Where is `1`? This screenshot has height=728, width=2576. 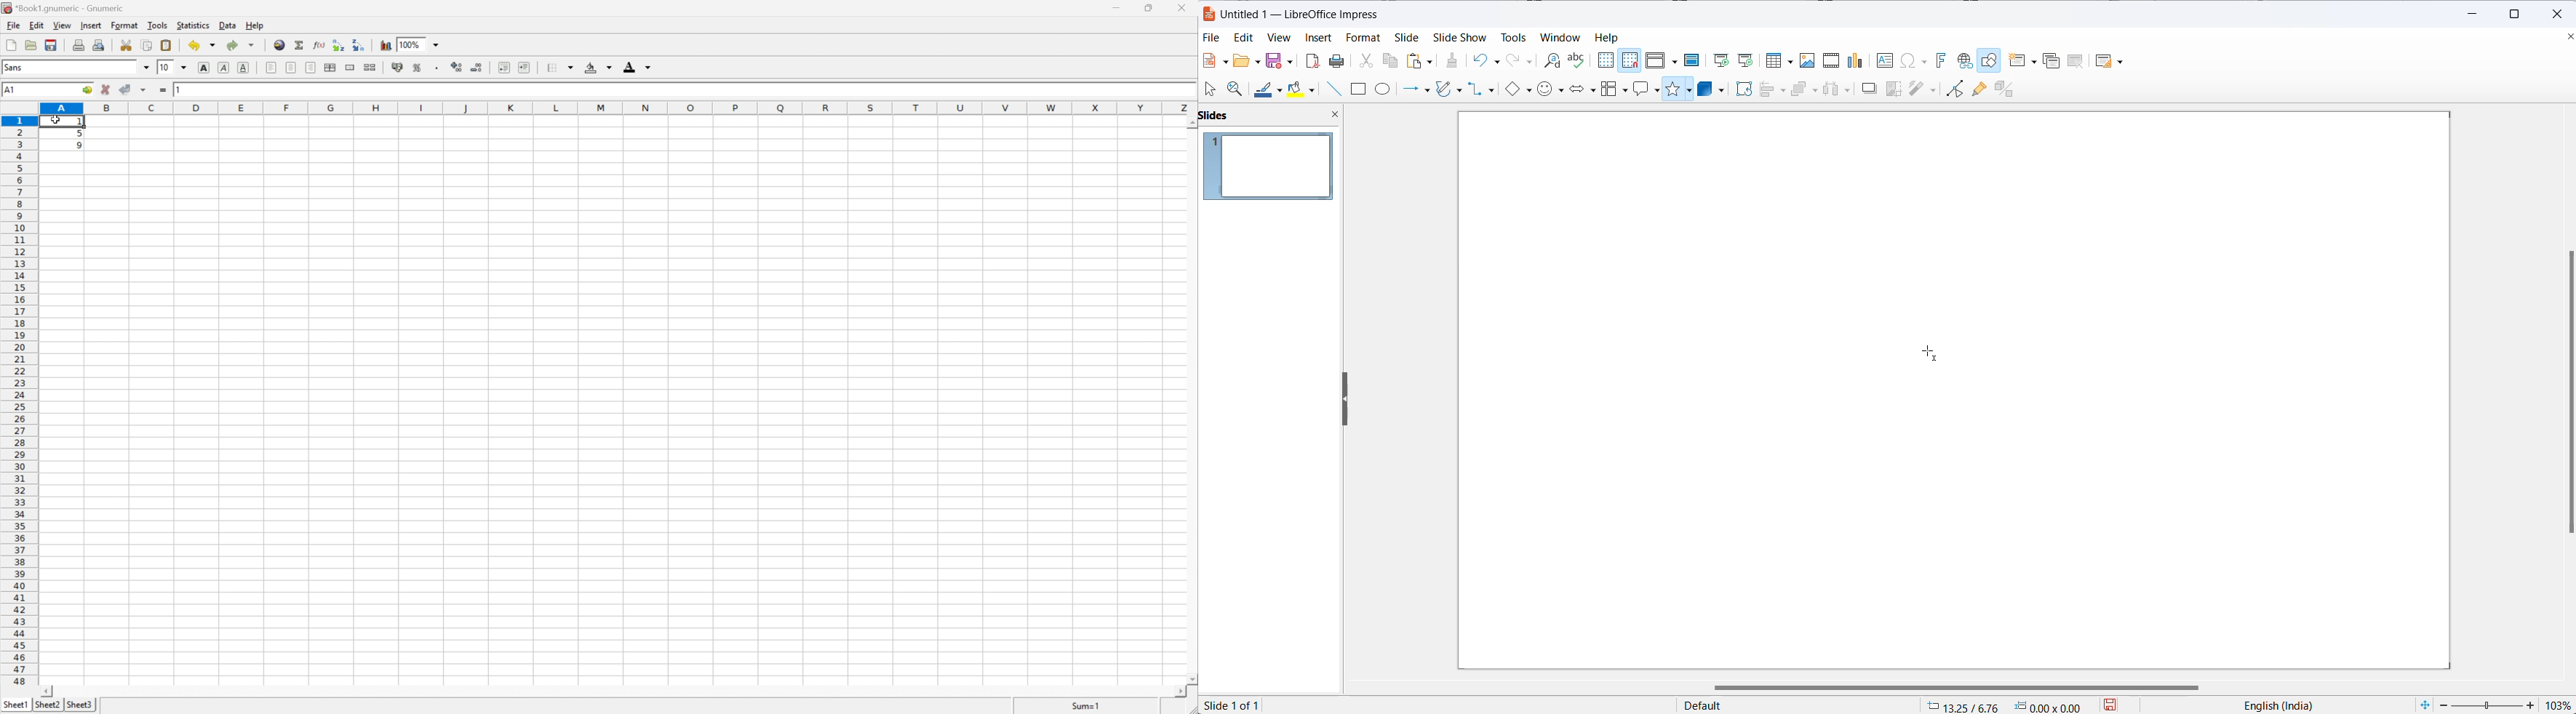
1 is located at coordinates (82, 123).